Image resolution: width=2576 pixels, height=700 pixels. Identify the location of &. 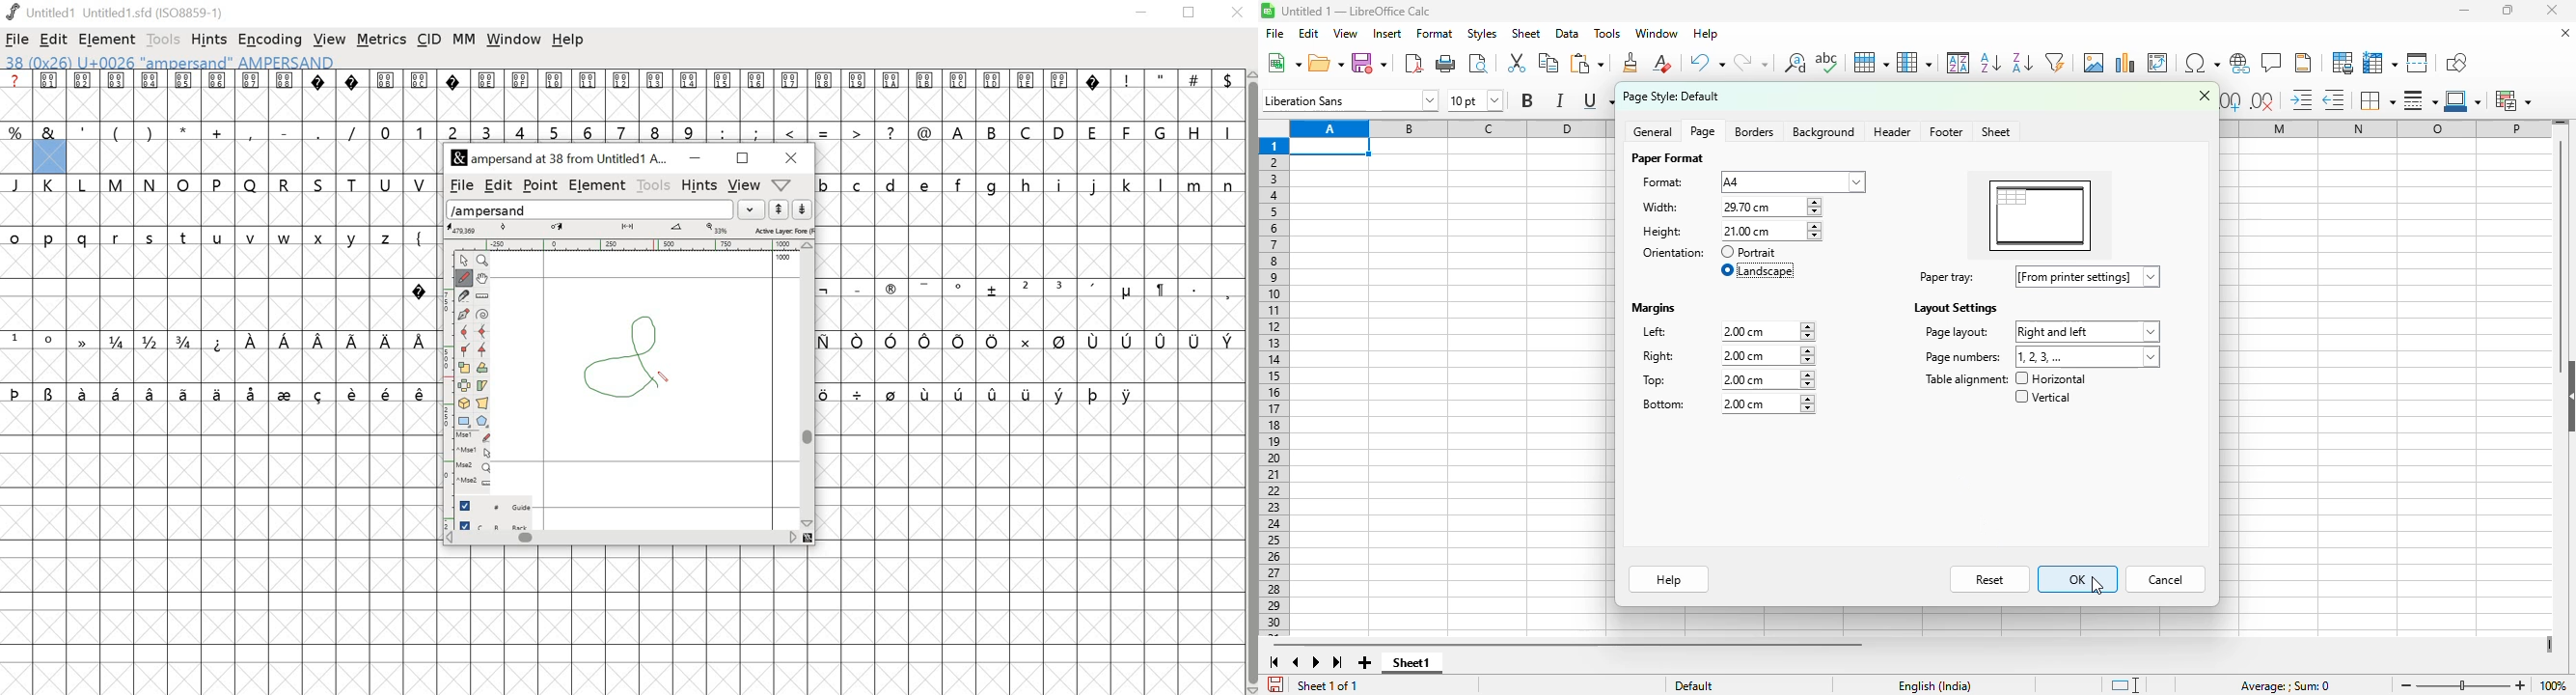
(49, 131).